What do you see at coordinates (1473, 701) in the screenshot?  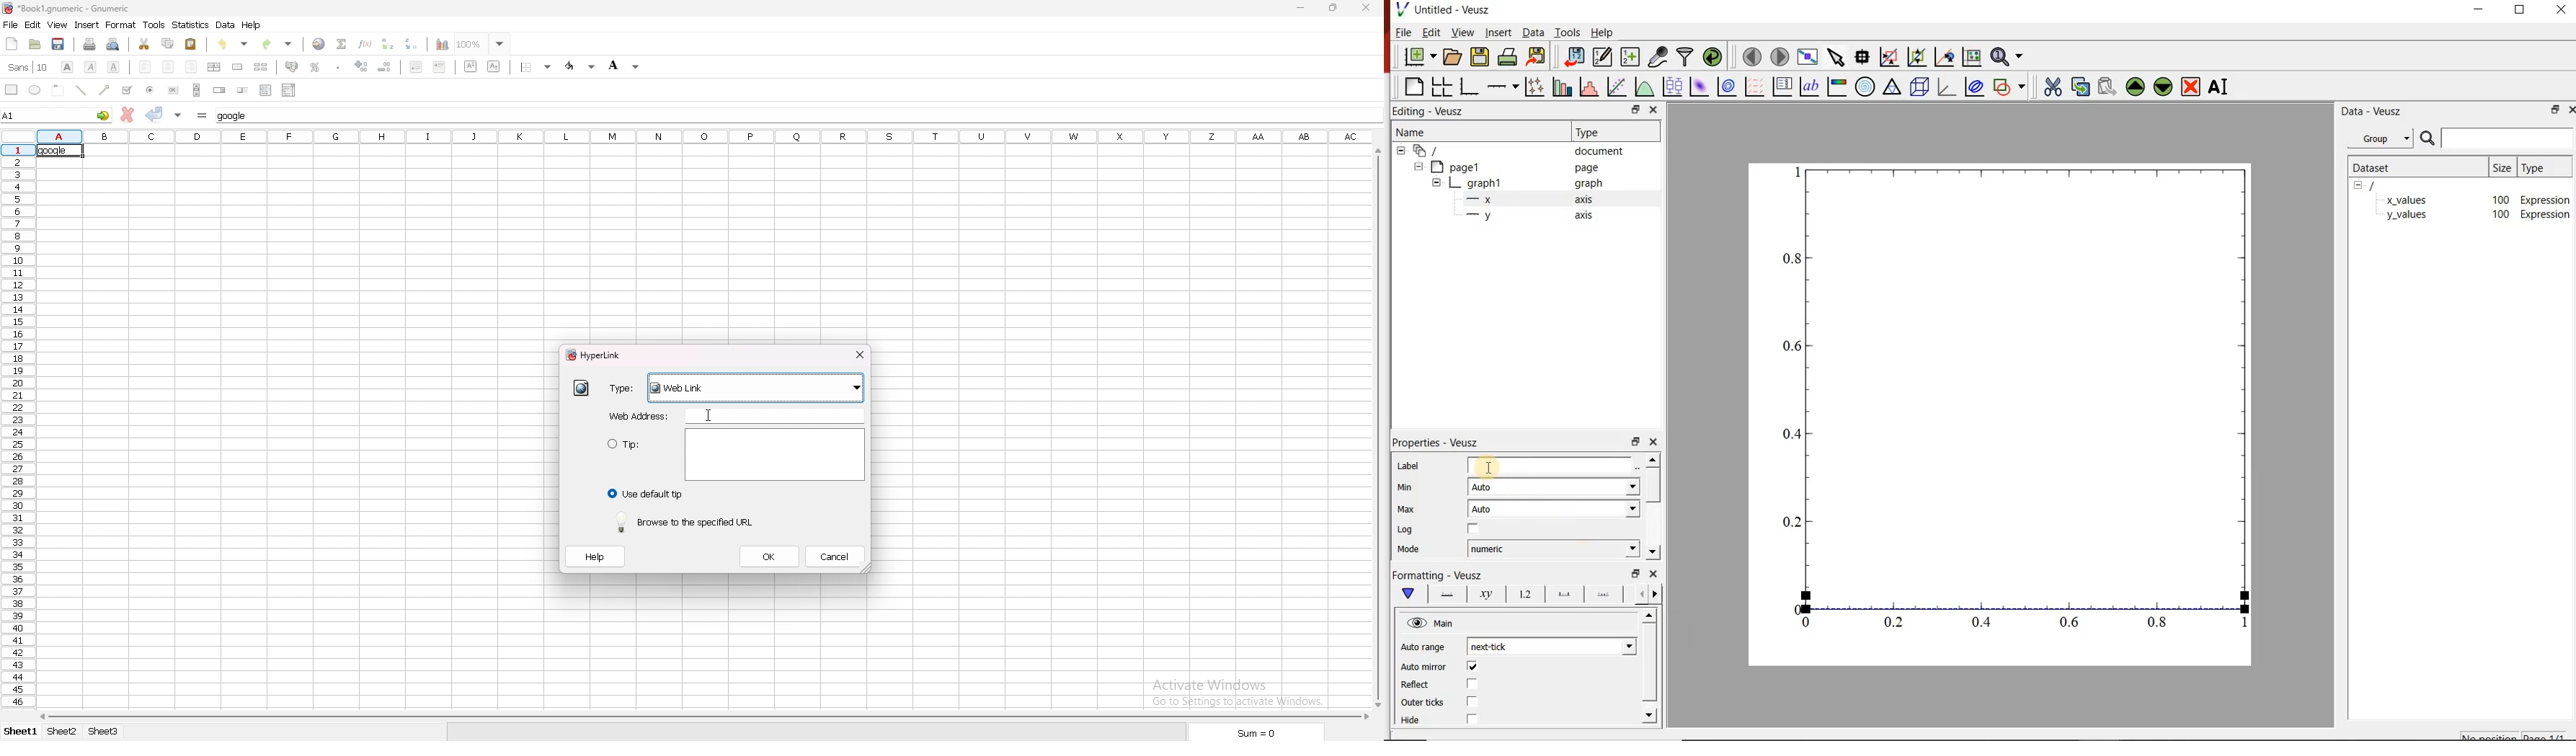 I see `checkbox` at bounding box center [1473, 701].